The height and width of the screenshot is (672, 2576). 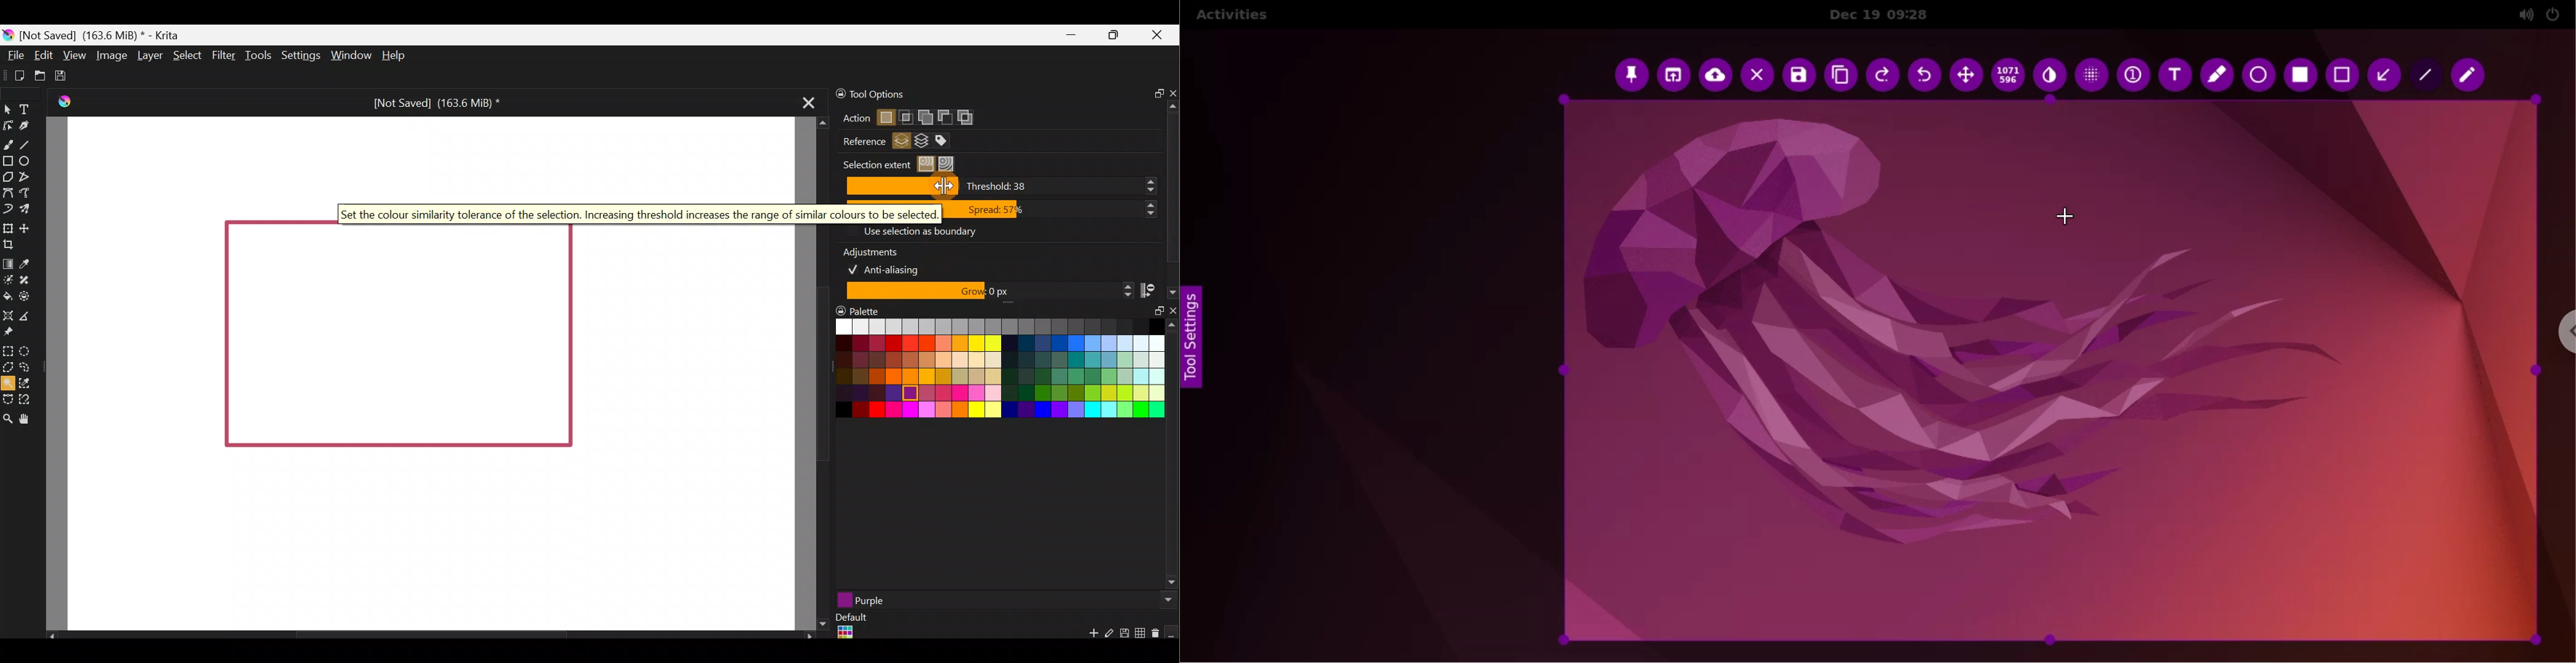 I want to click on [Not Saved] (163.6 MiB) * - Krita, so click(x=107, y=36).